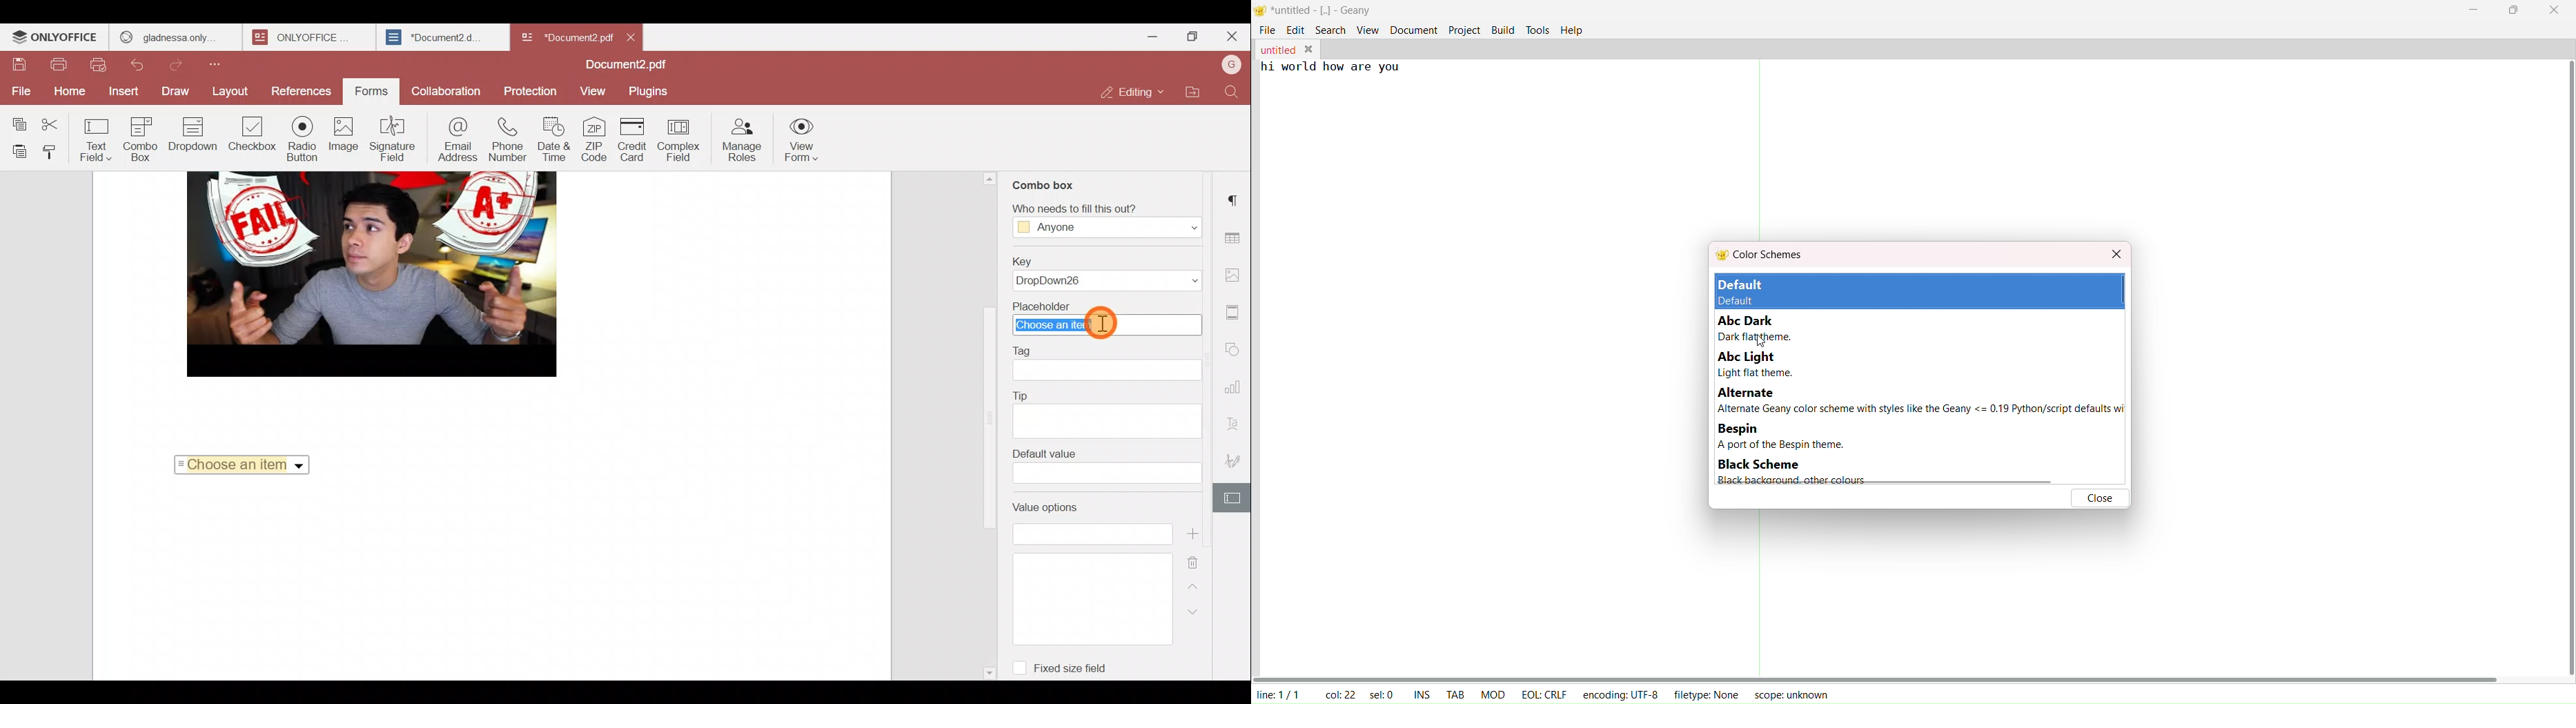  Describe the element at coordinates (1189, 38) in the screenshot. I see `Maximize` at that location.